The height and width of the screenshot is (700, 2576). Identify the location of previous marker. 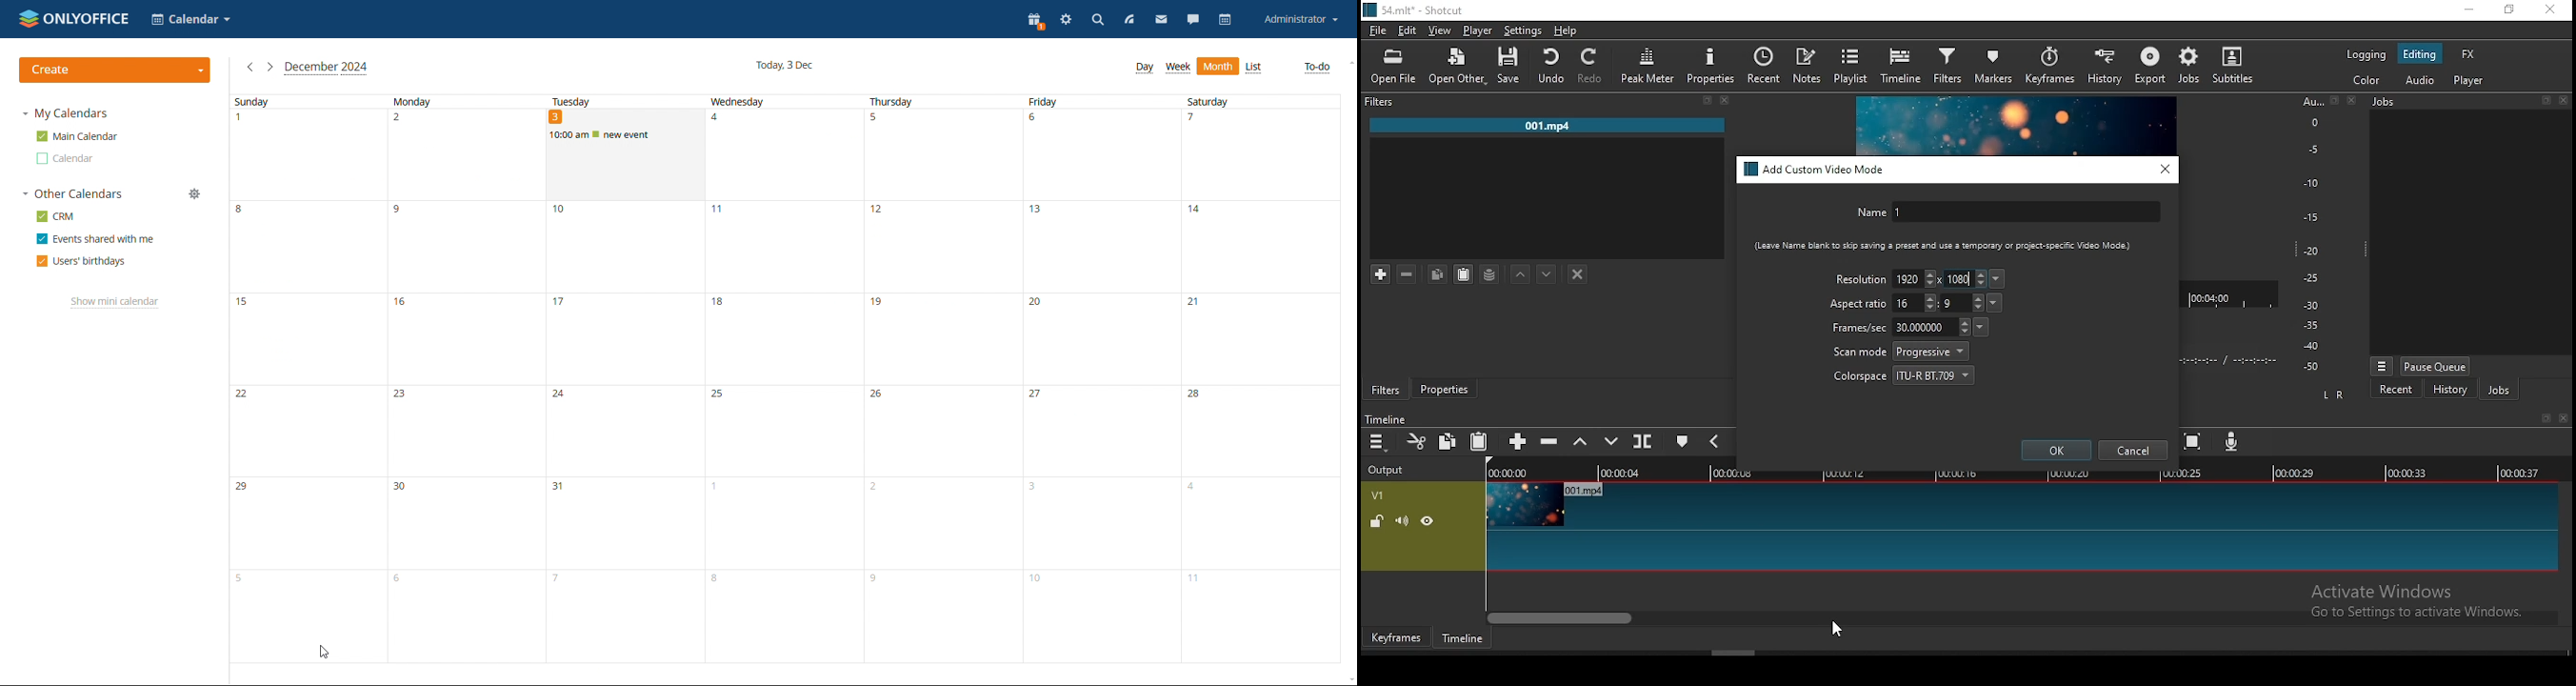
(1713, 440).